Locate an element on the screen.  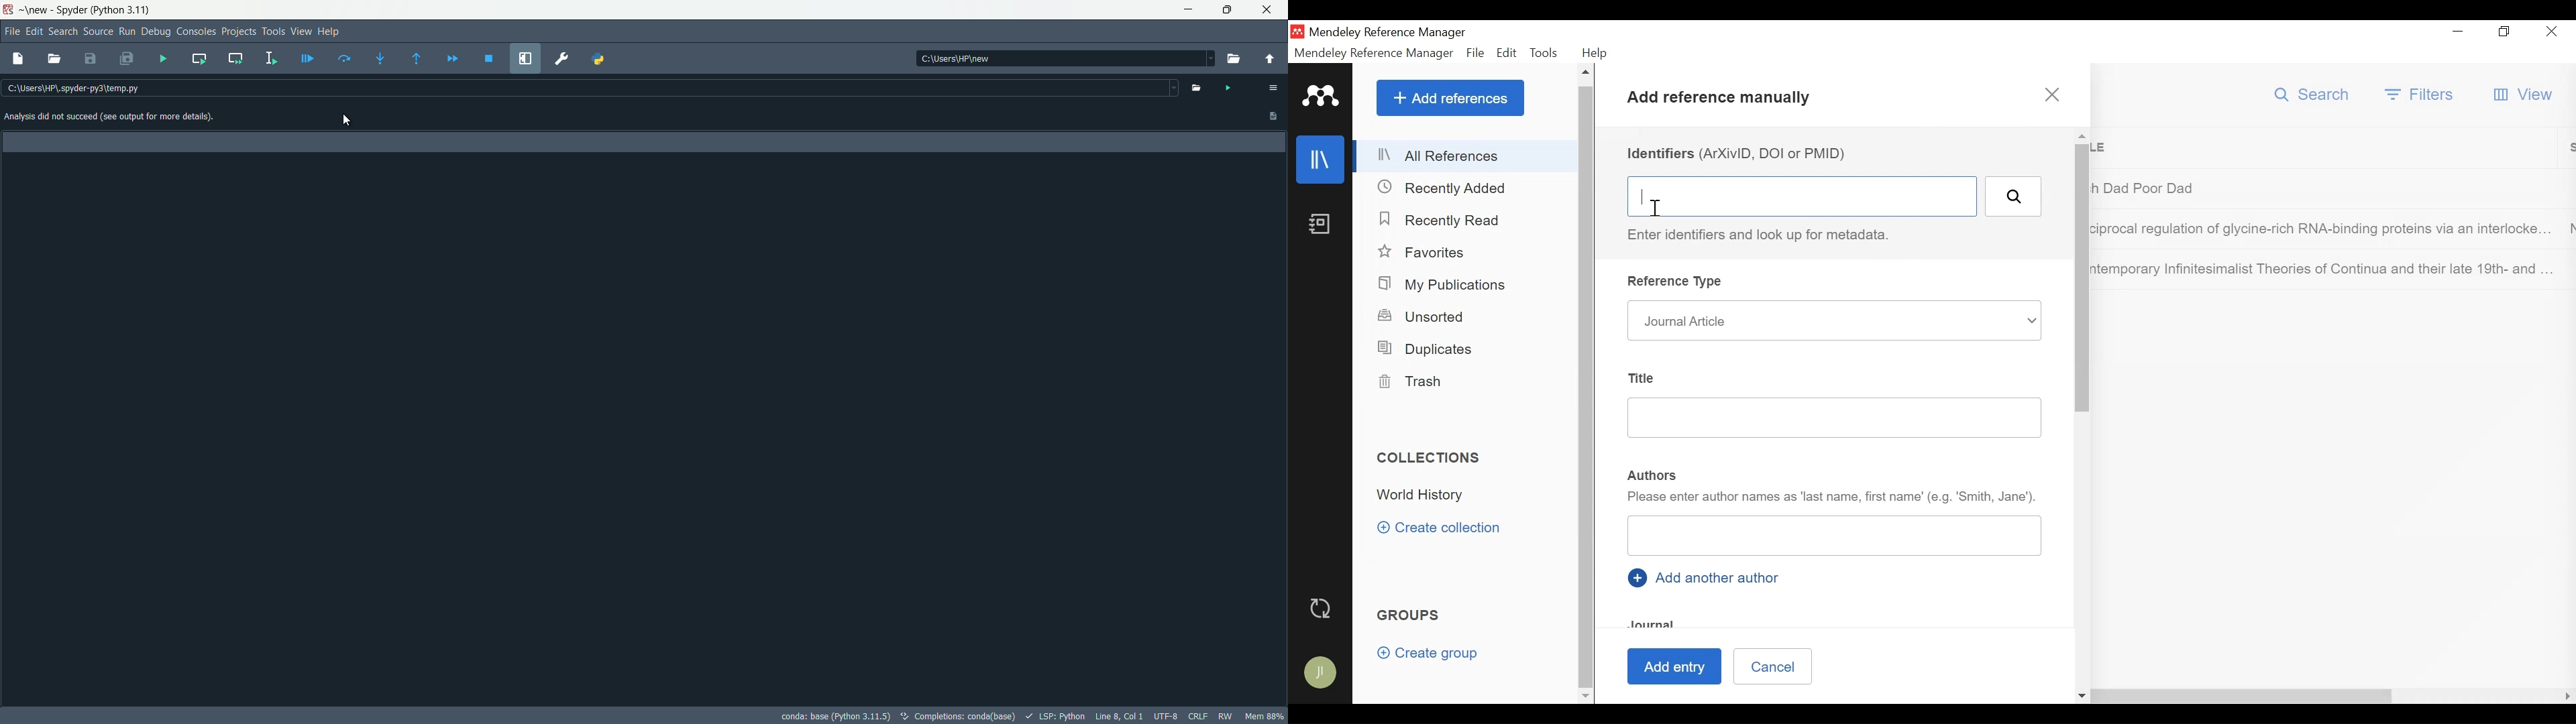
parent directory is located at coordinates (1275, 59).